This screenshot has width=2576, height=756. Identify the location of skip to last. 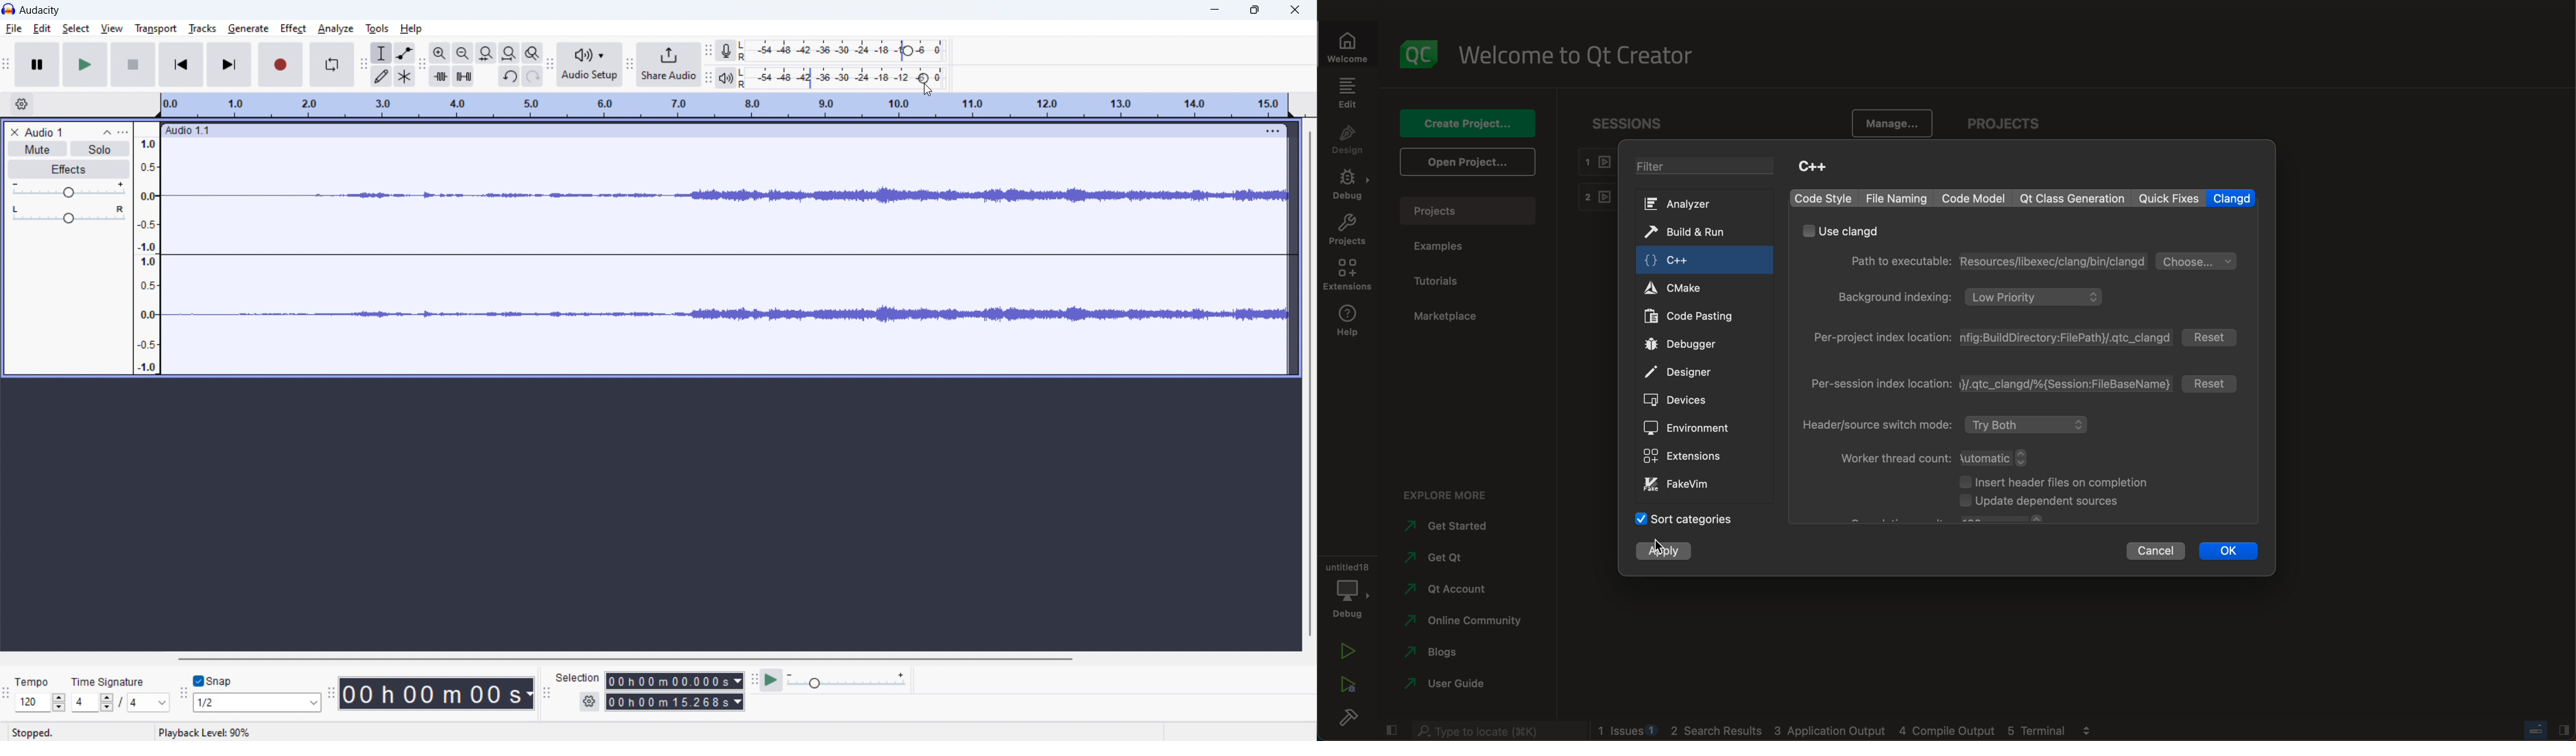
(229, 64).